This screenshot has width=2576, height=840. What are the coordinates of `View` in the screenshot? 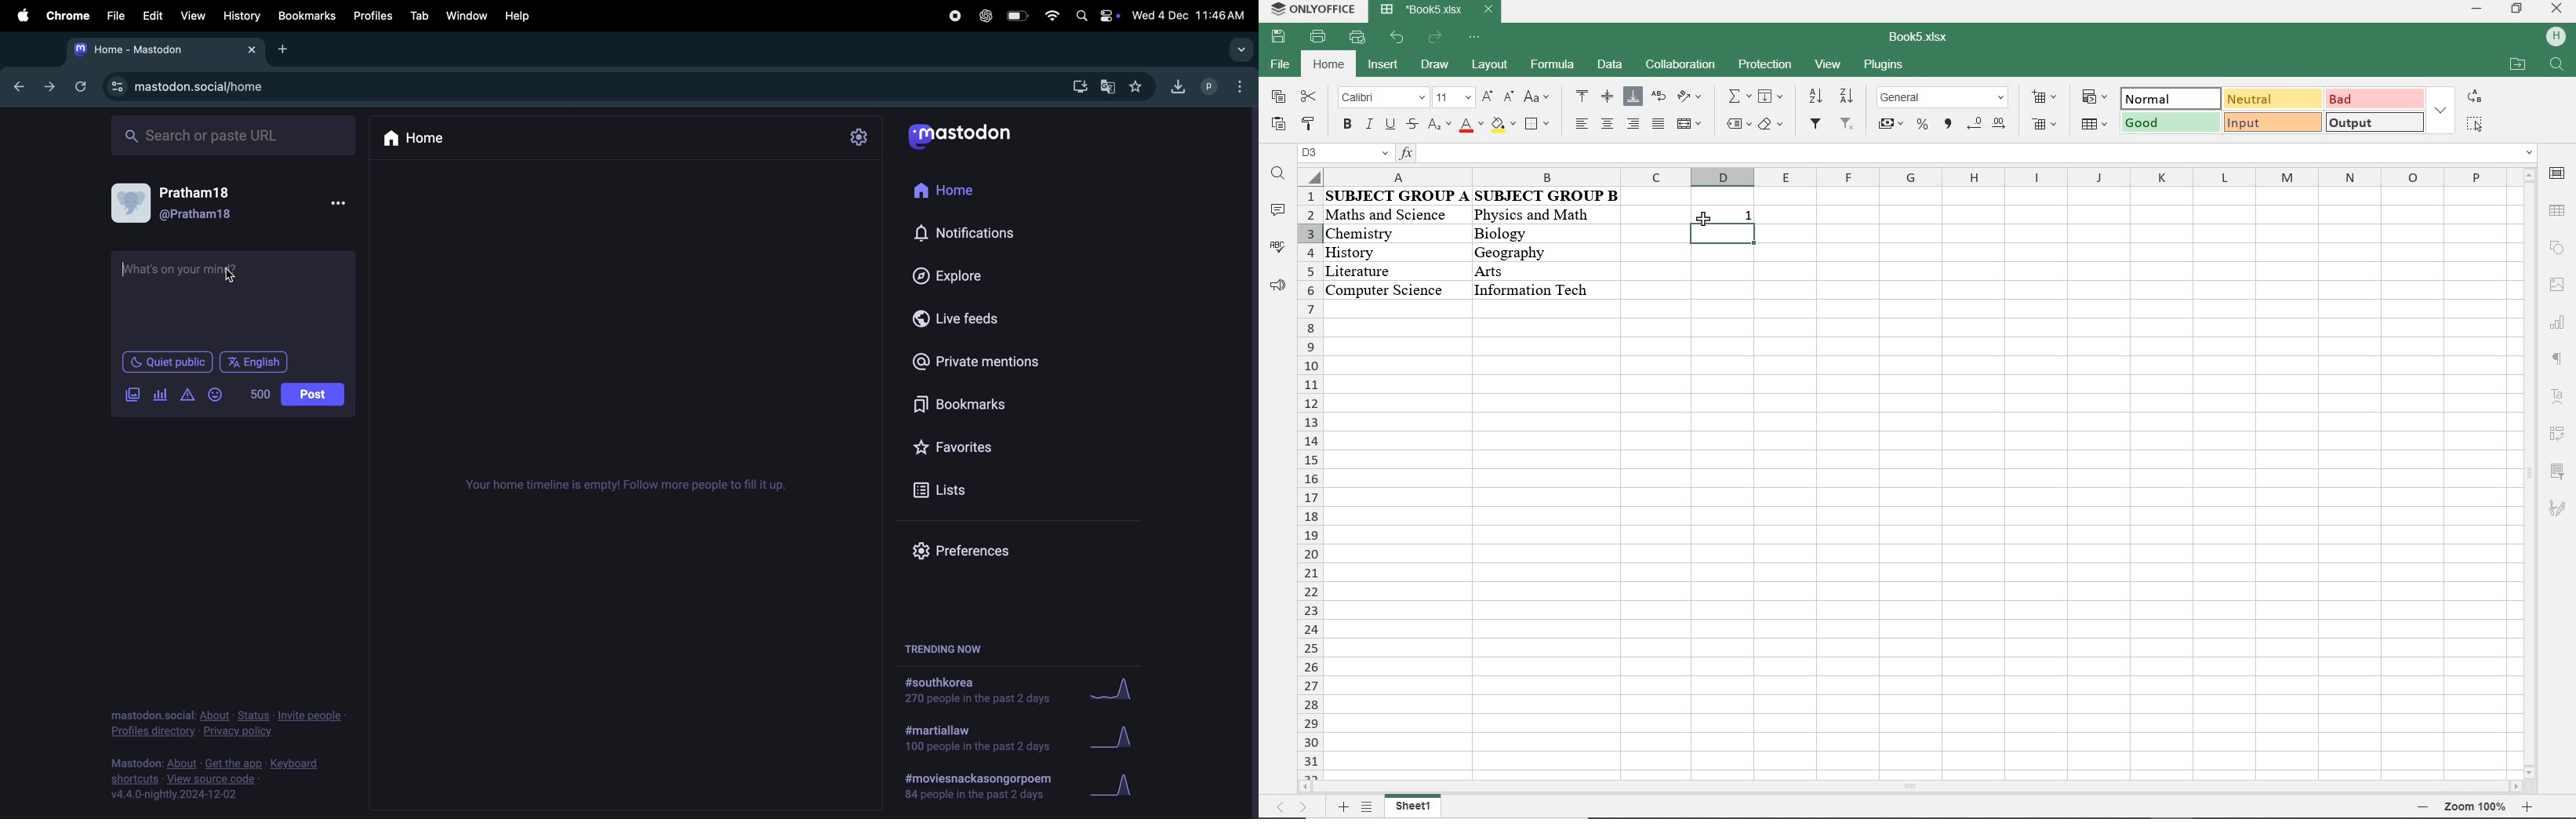 It's located at (193, 15).